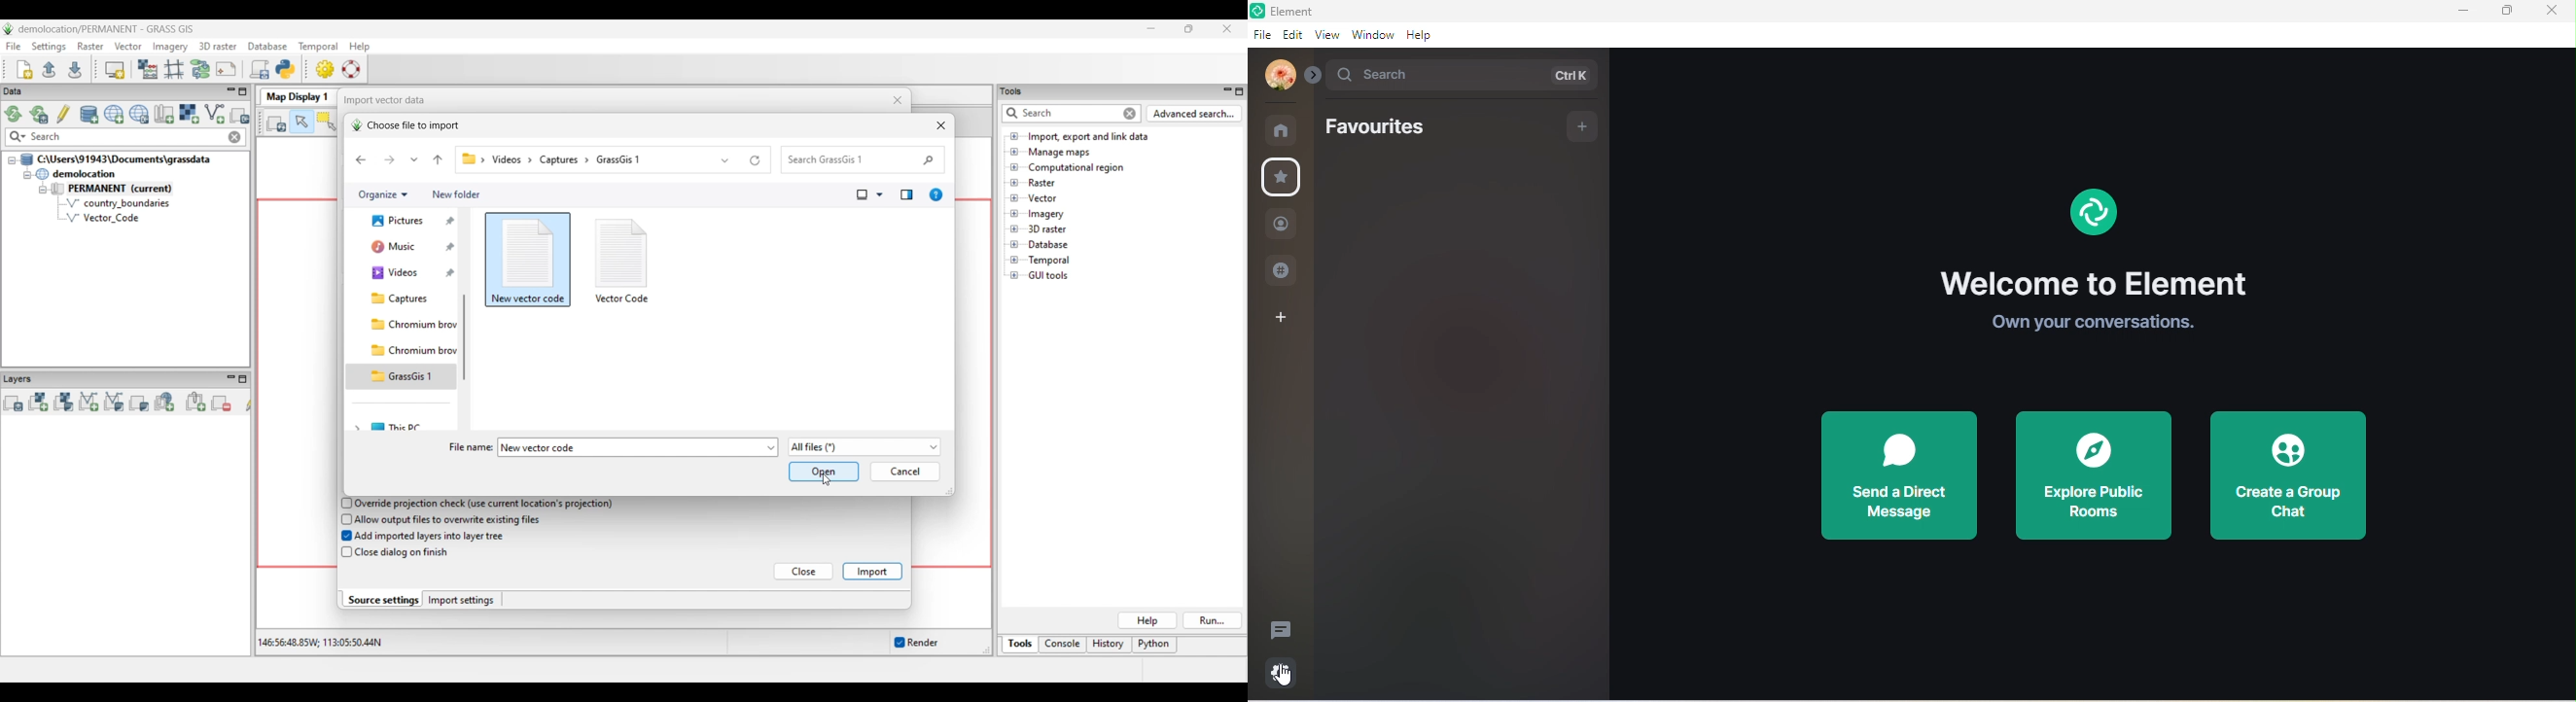 This screenshot has width=2576, height=728. Describe the element at coordinates (1262, 35) in the screenshot. I see `file` at that location.